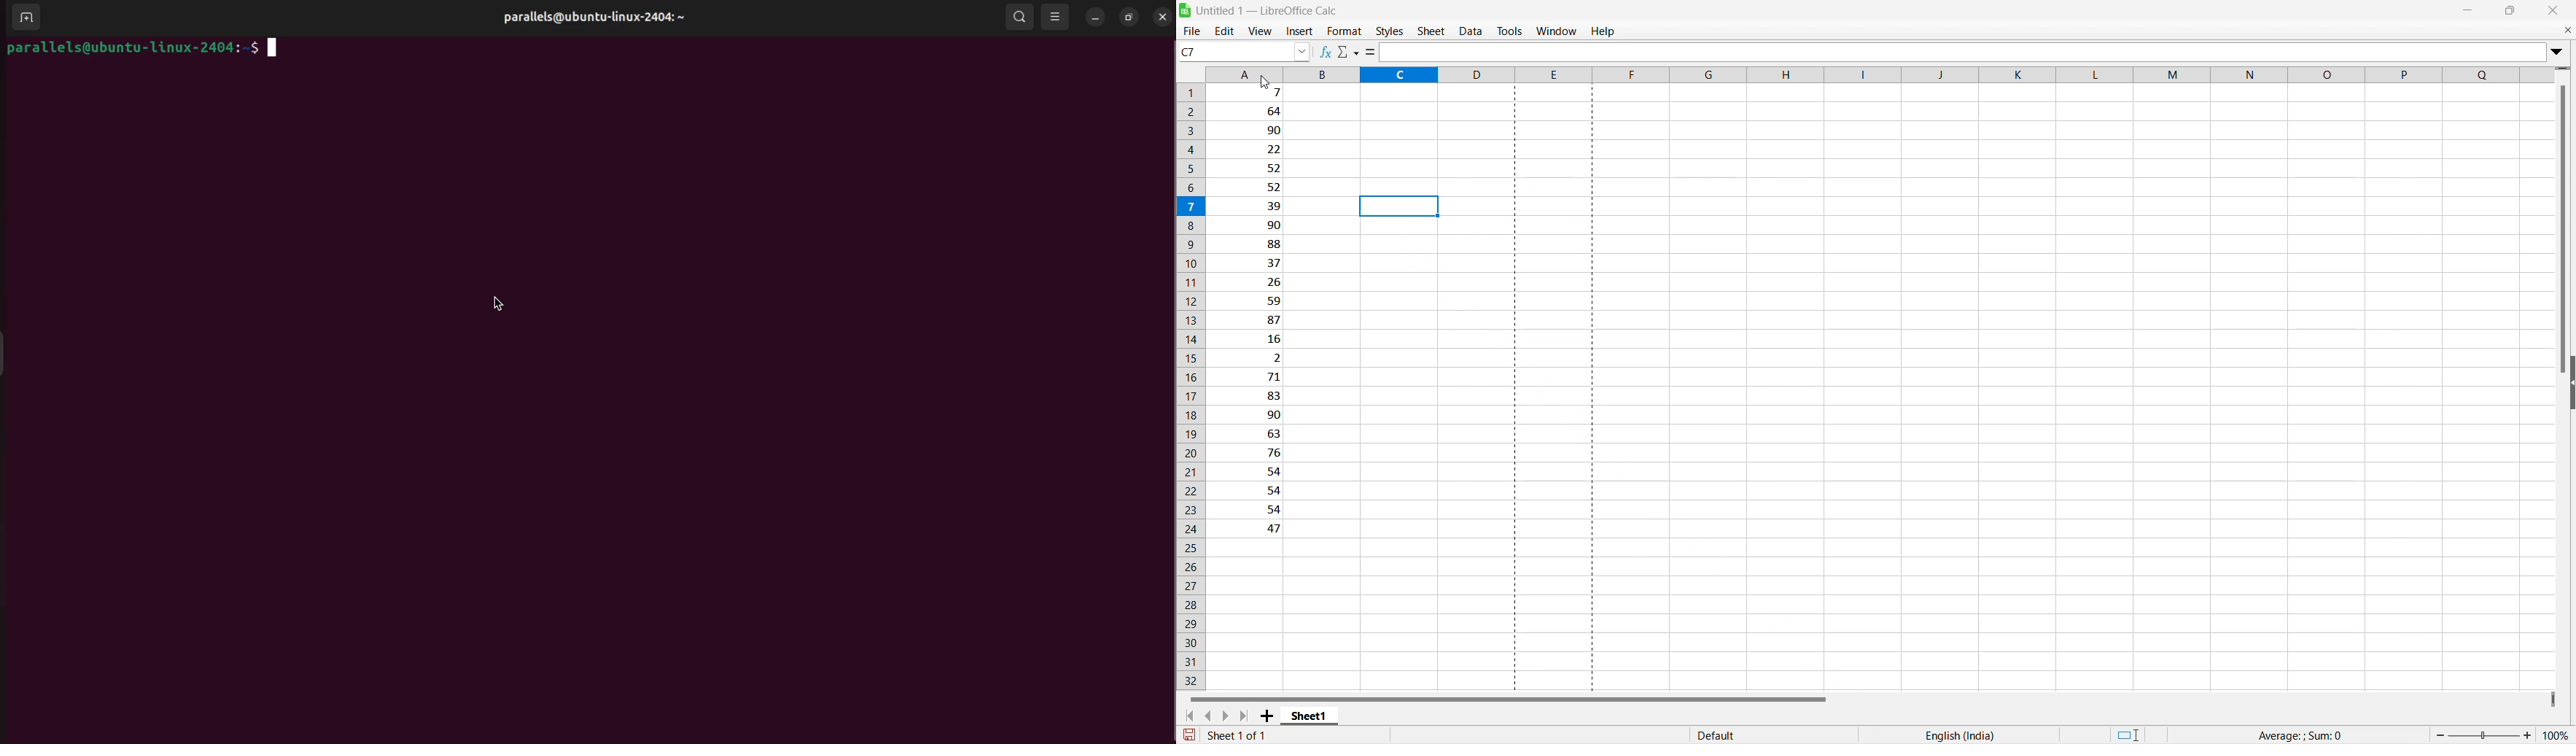 This screenshot has height=756, width=2576. I want to click on Minimize, so click(2469, 9).